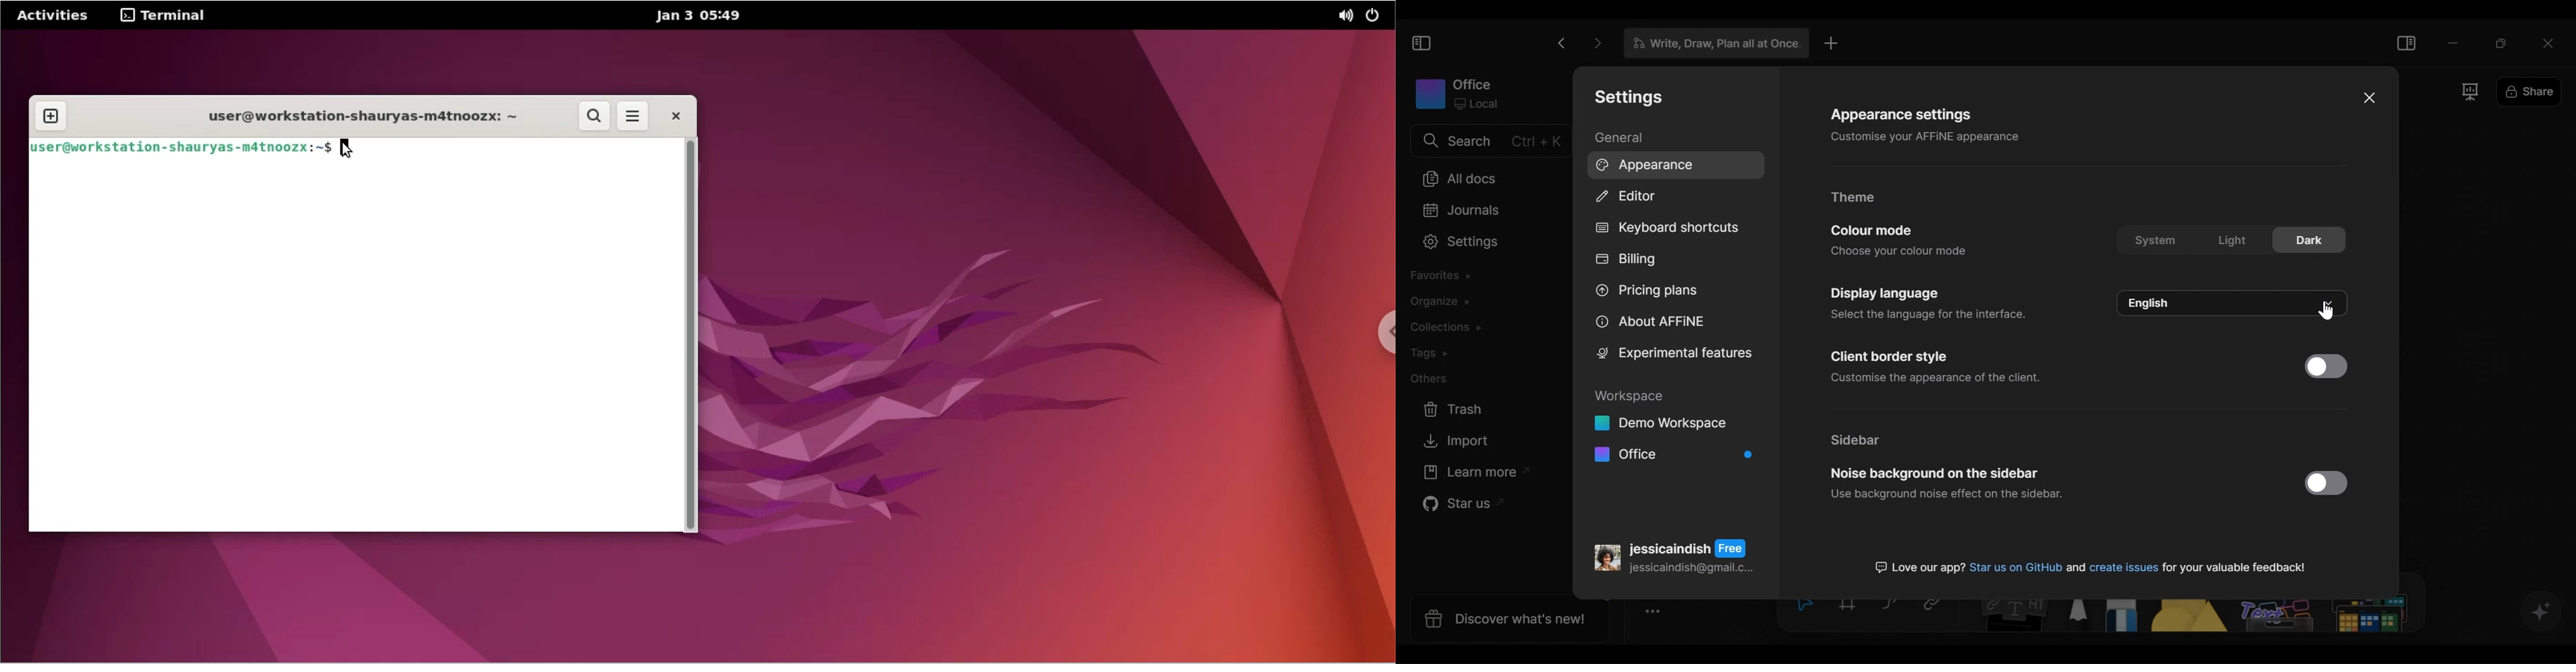  Describe the element at coordinates (1594, 43) in the screenshot. I see `Click to go forward` at that location.